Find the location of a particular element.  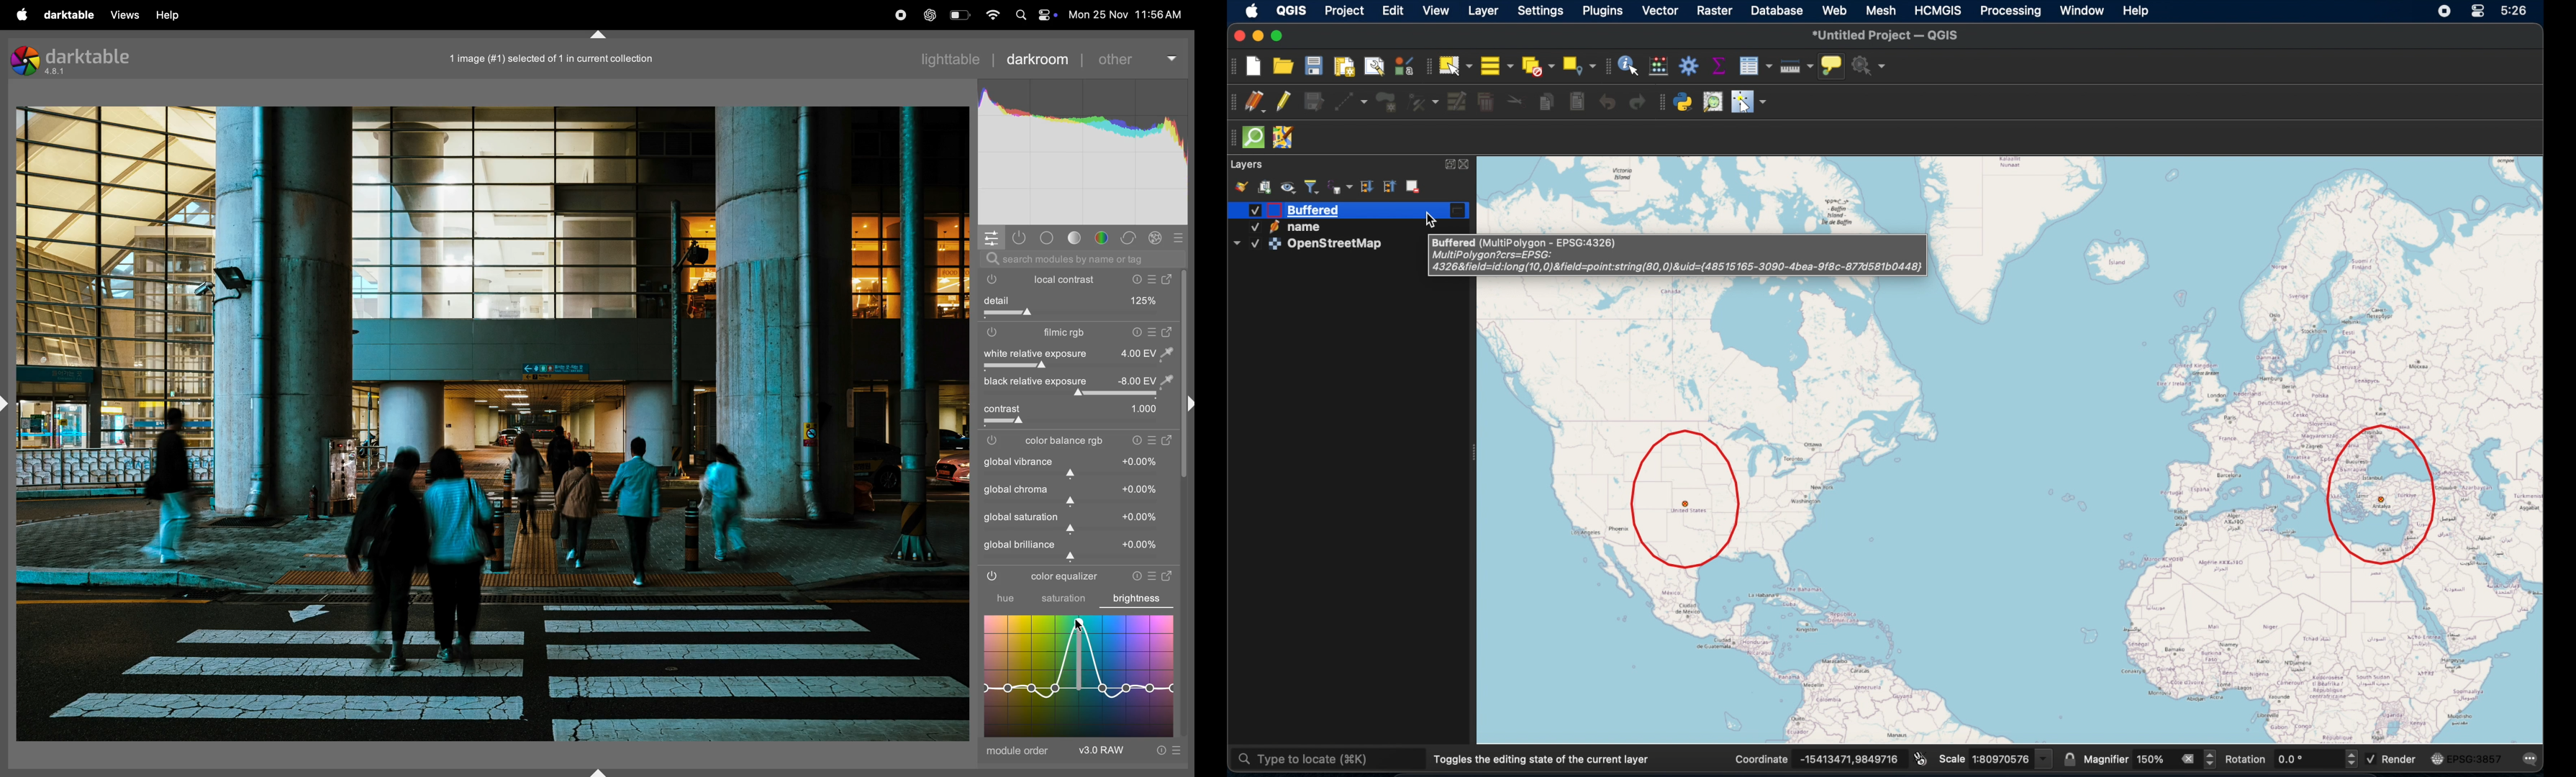

value is located at coordinates (1140, 461).